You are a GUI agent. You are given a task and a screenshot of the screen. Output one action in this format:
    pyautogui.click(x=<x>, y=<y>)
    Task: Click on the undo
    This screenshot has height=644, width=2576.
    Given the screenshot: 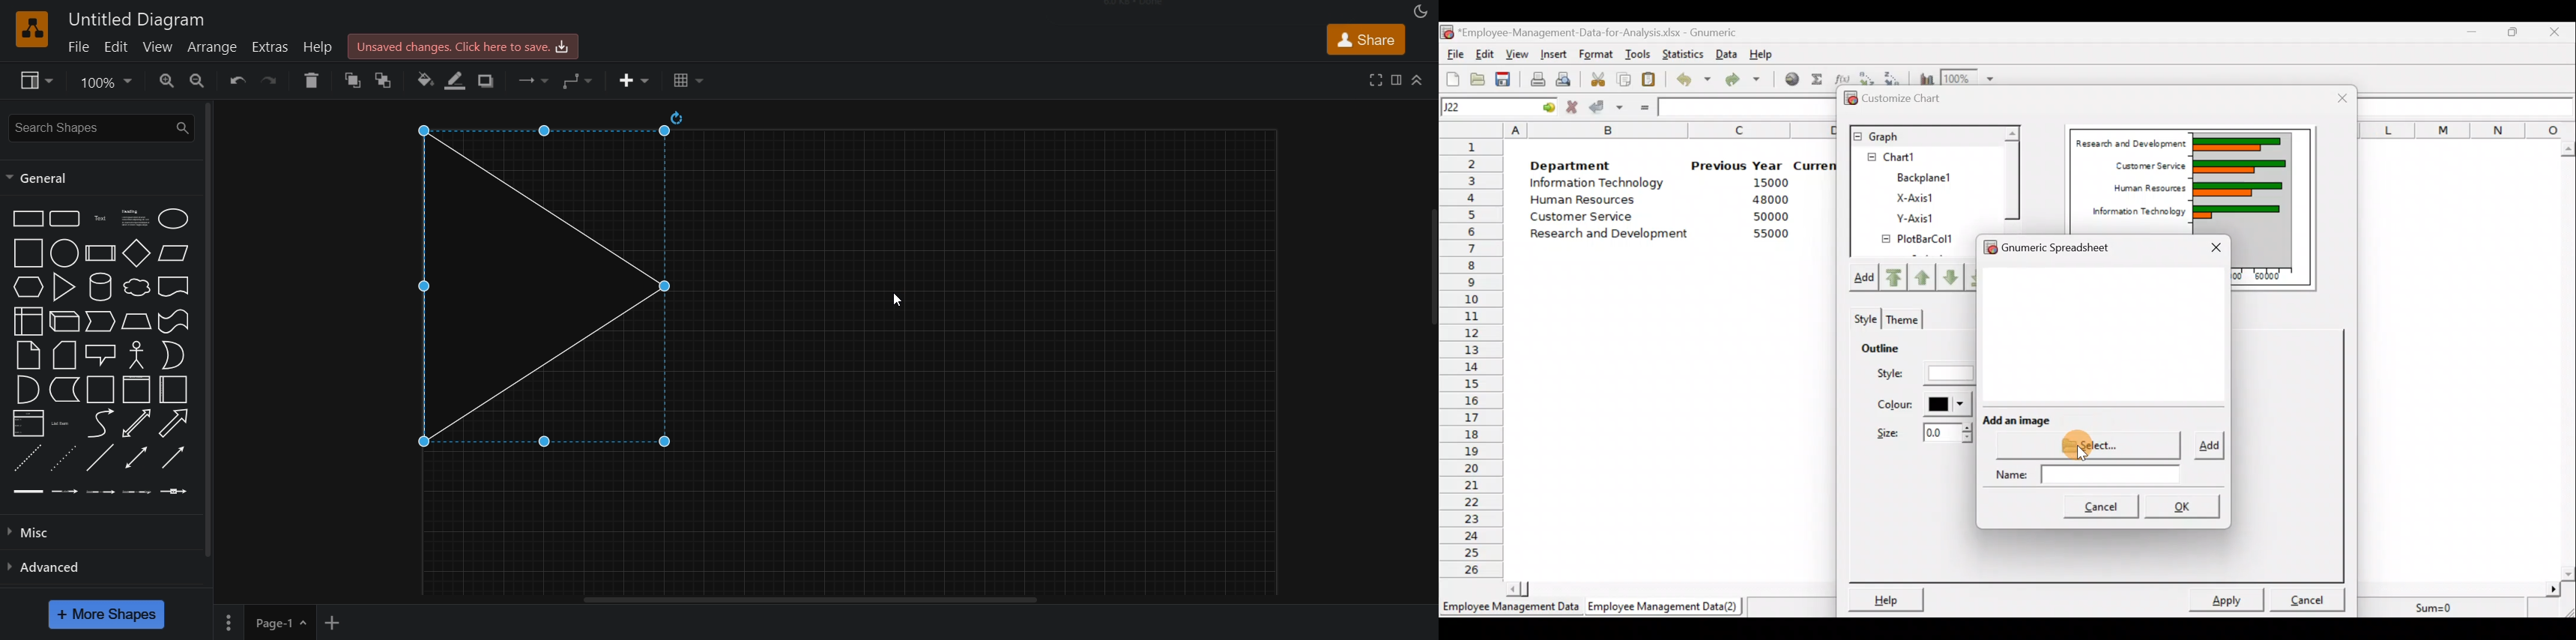 What is the action you would take?
    pyautogui.click(x=239, y=82)
    